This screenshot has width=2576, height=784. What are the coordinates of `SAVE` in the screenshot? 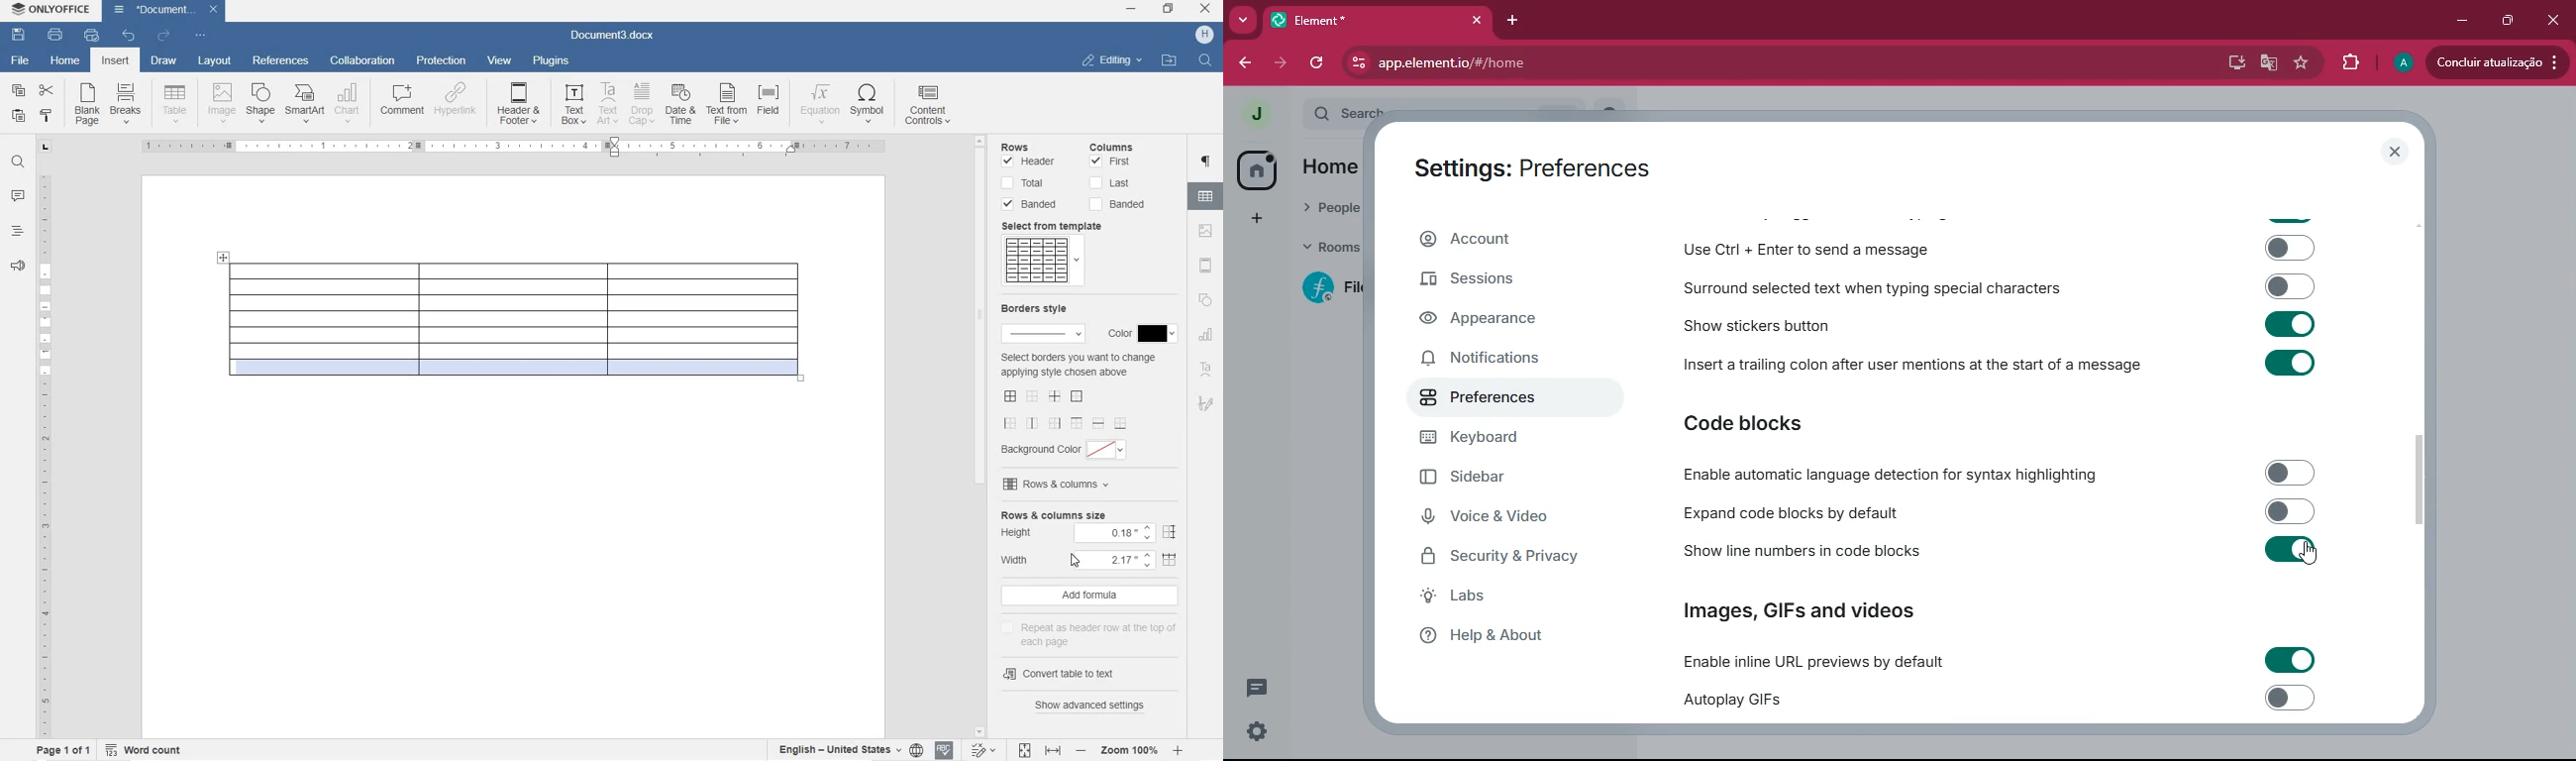 It's located at (18, 36).